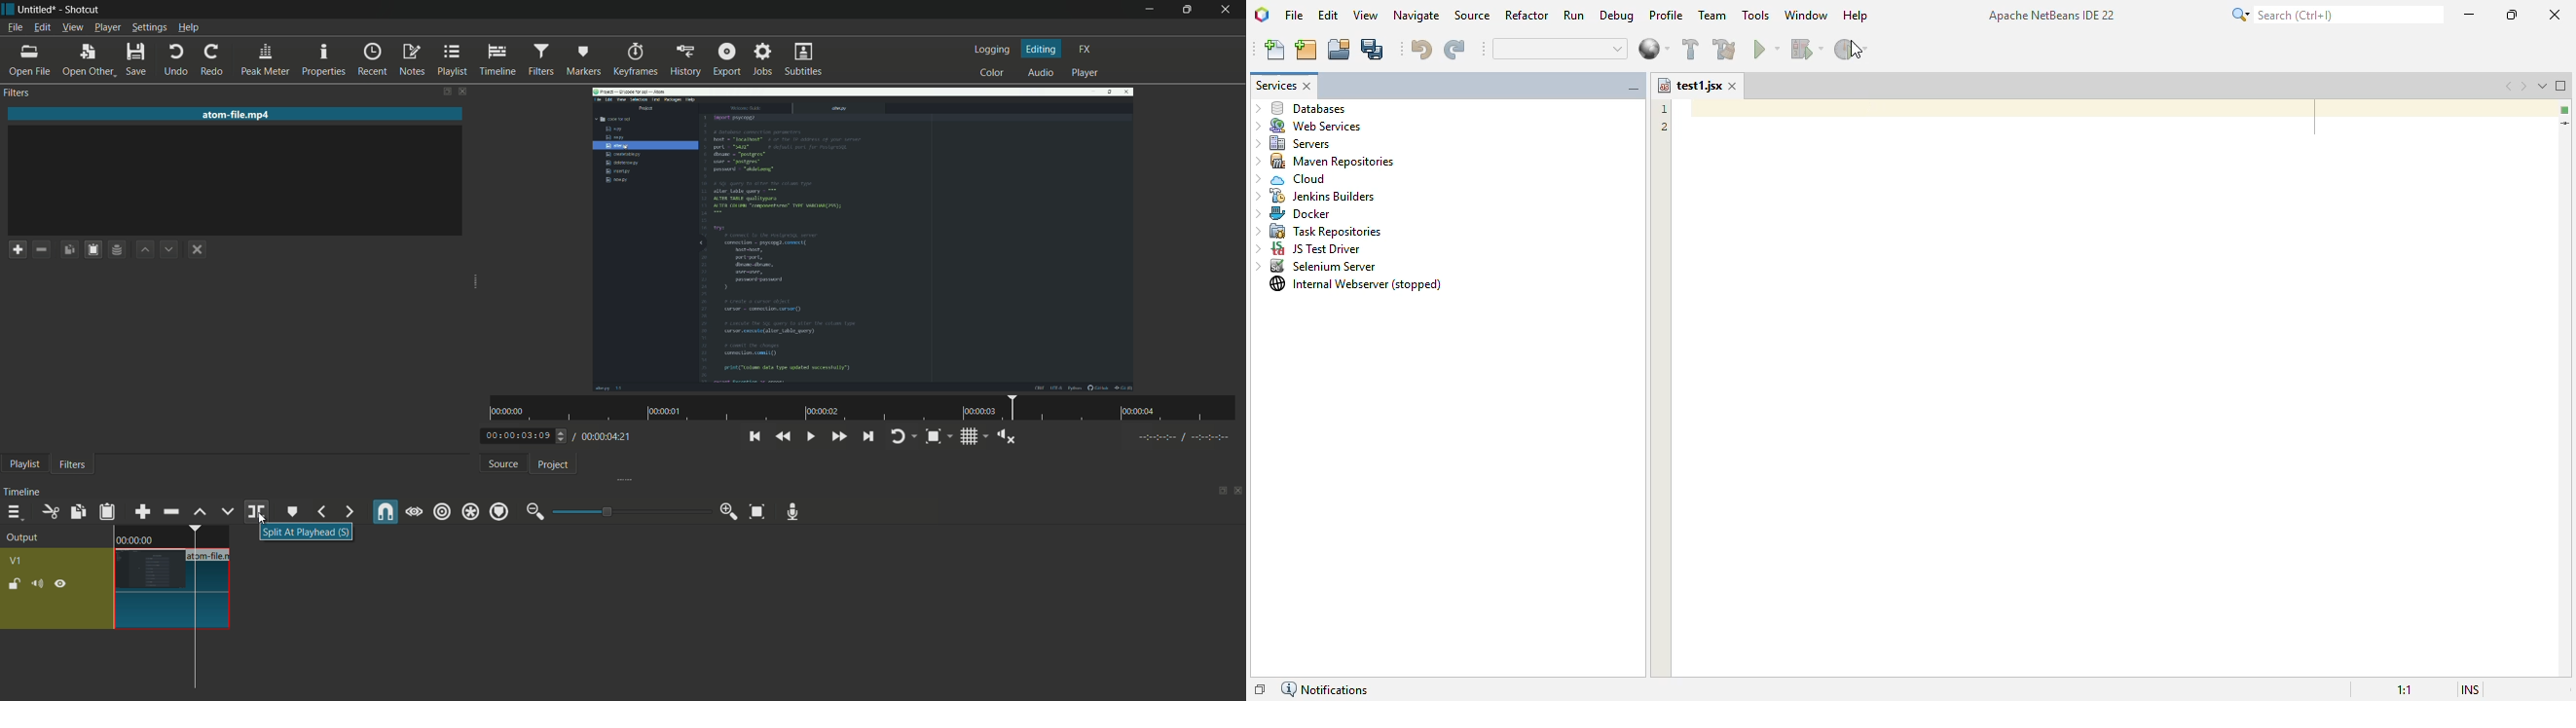 This screenshot has height=728, width=2576. I want to click on snap, so click(385, 511).